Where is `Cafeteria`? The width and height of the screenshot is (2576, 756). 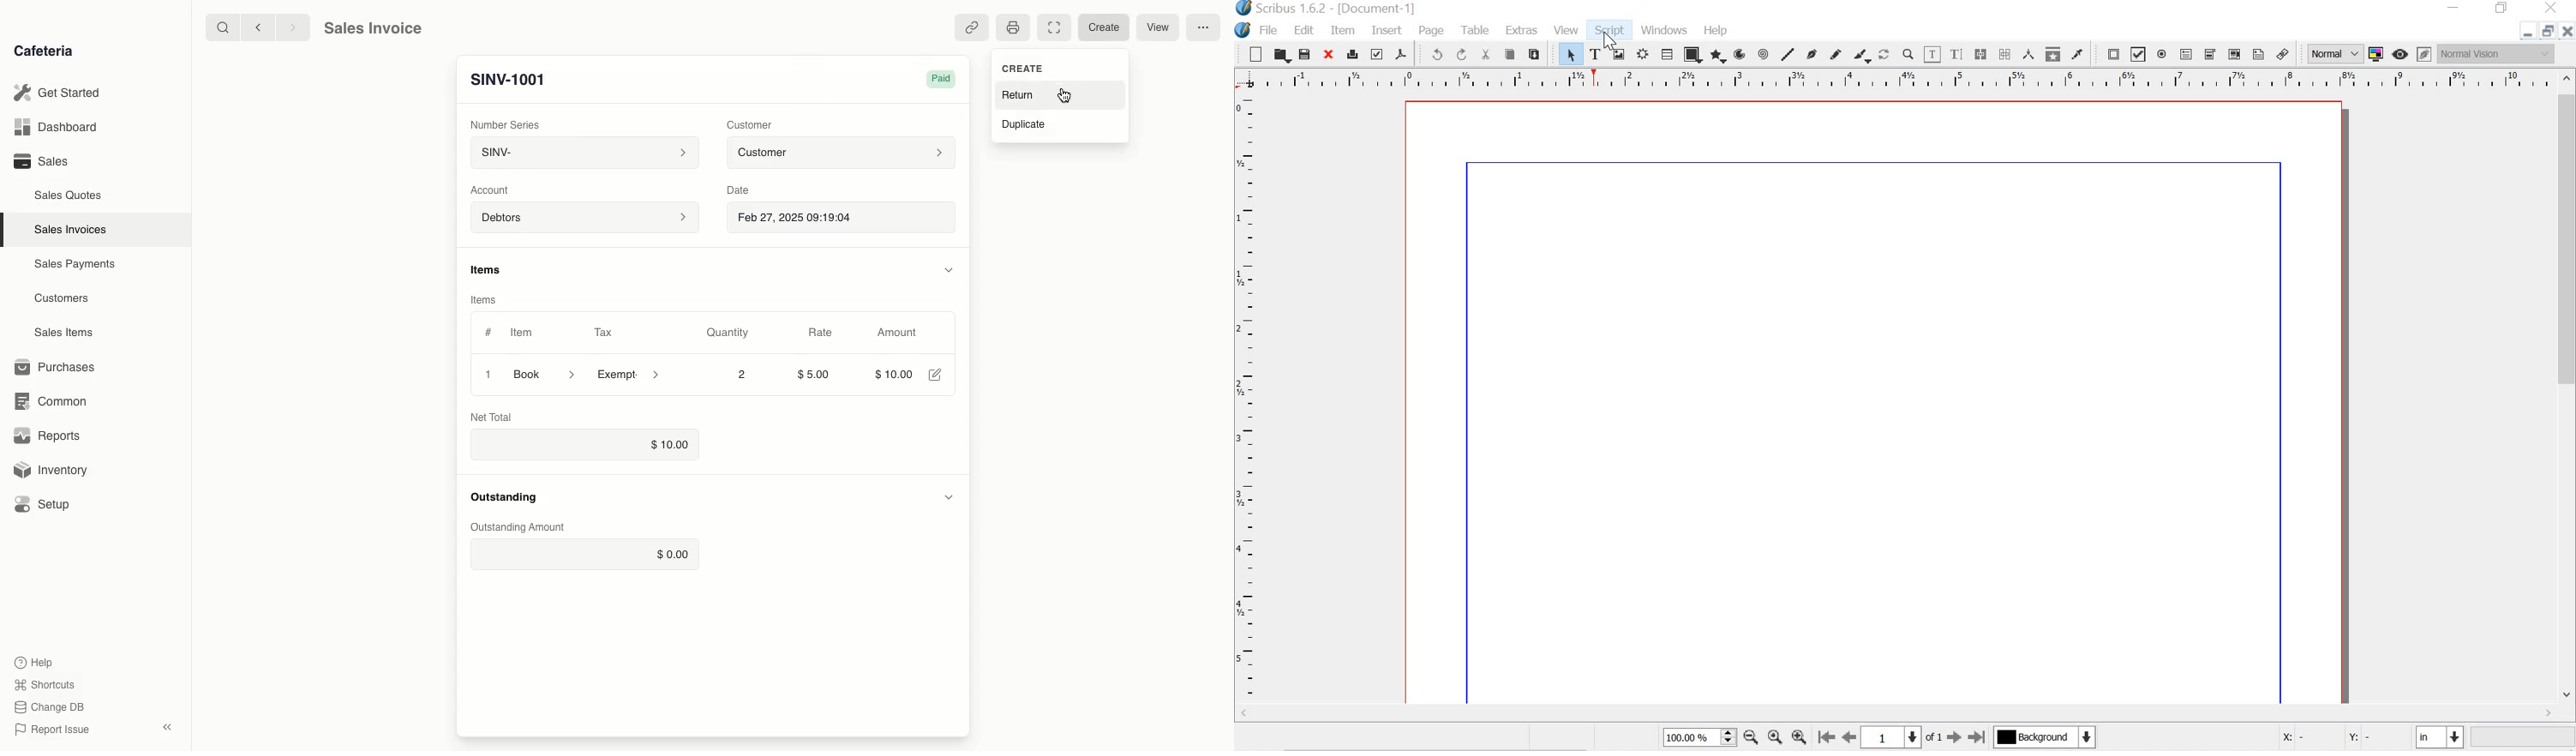 Cafeteria is located at coordinates (43, 51).